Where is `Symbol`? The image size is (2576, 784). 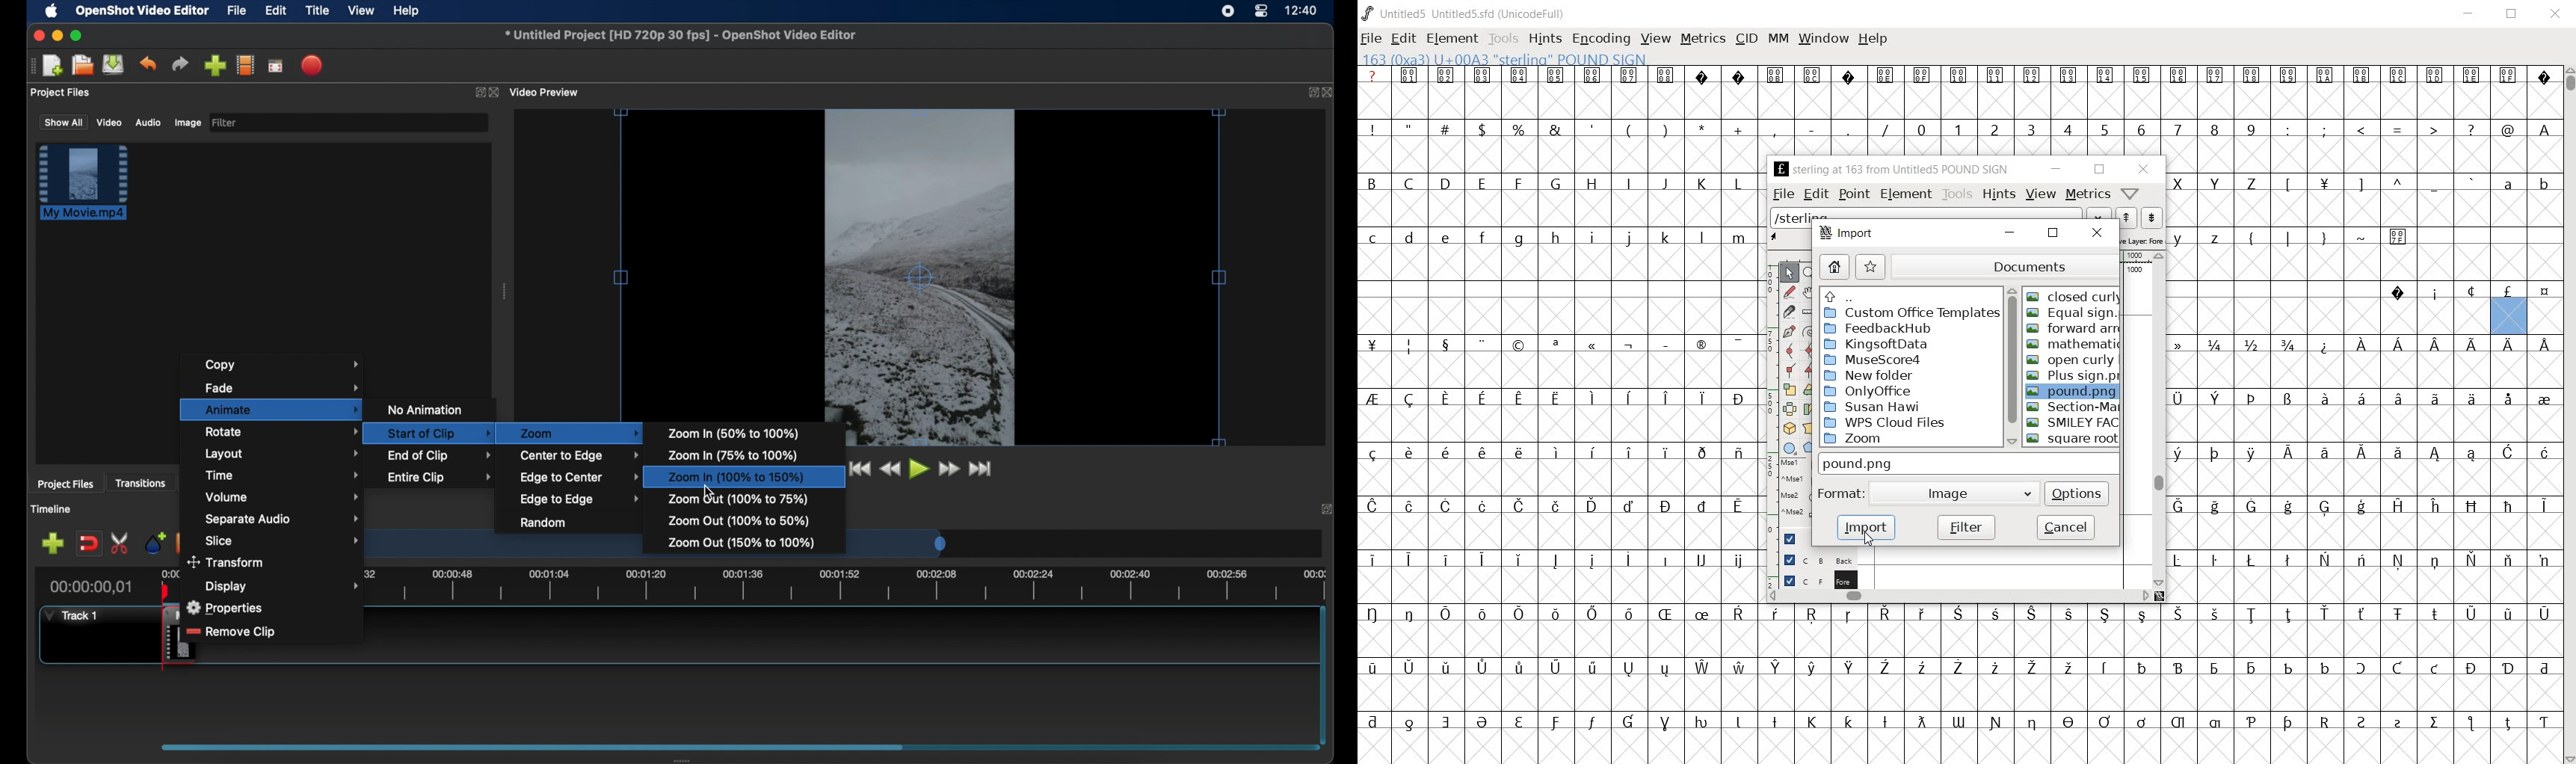 Symbol is located at coordinates (1481, 612).